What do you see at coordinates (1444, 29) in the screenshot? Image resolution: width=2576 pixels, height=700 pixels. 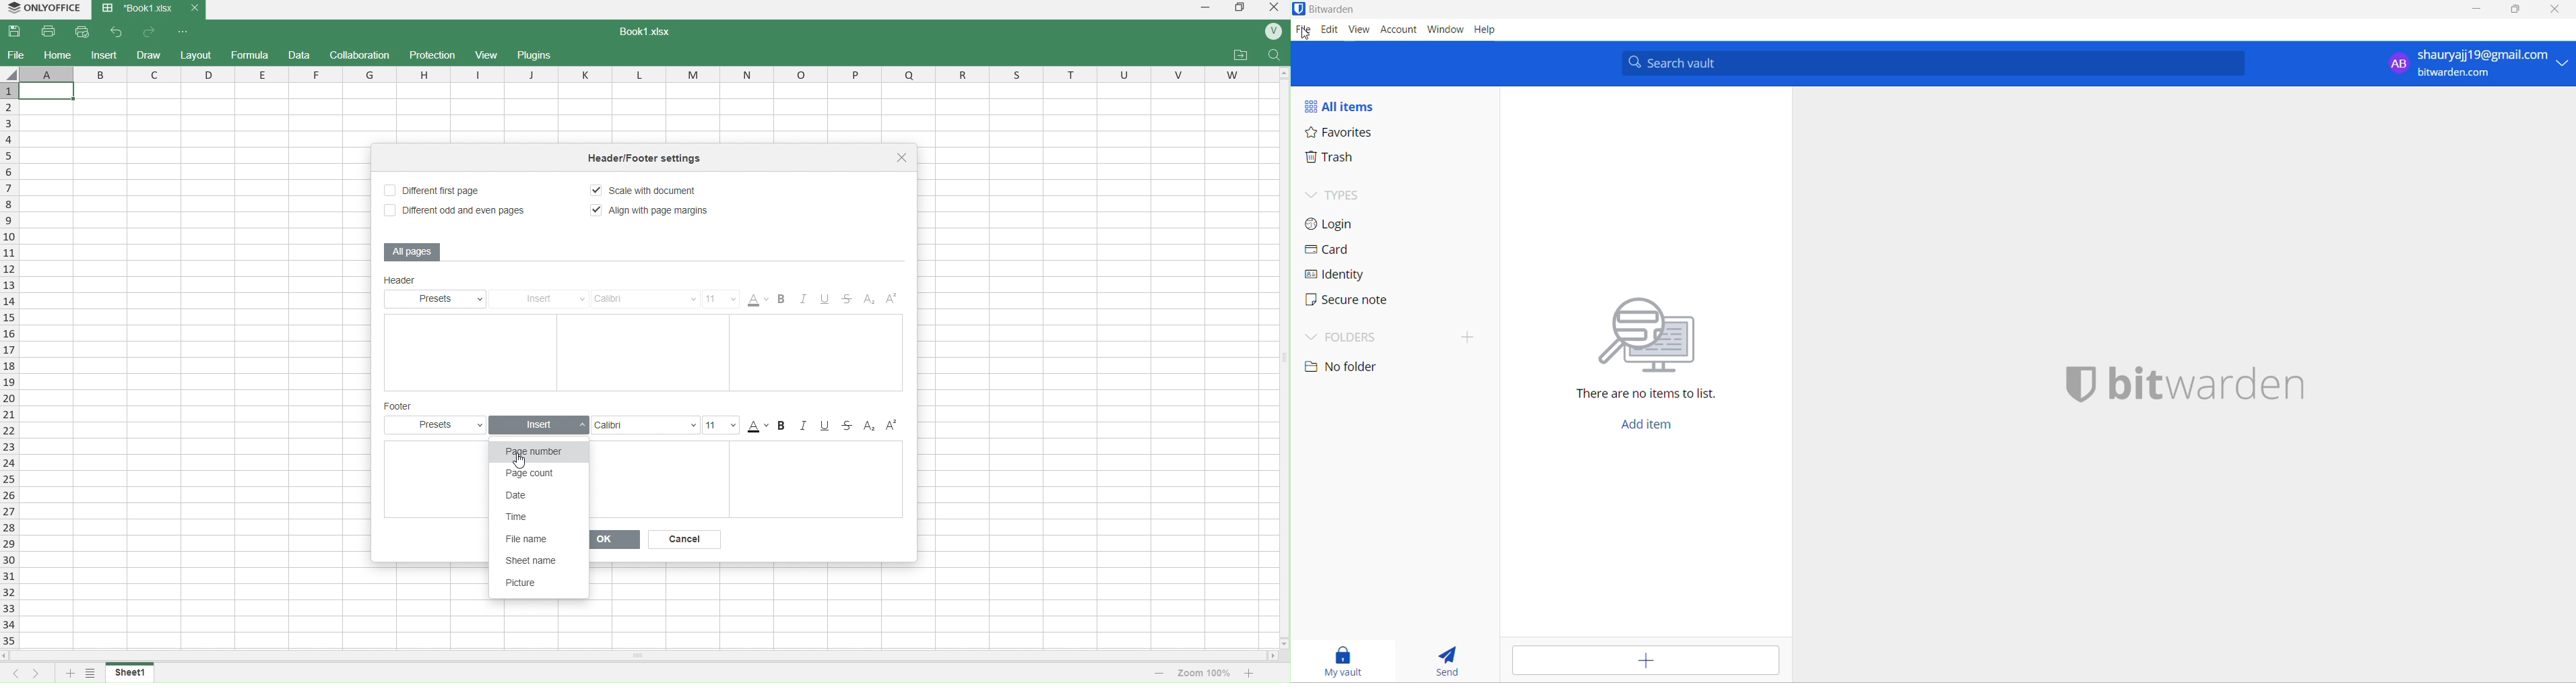 I see `window` at bounding box center [1444, 29].